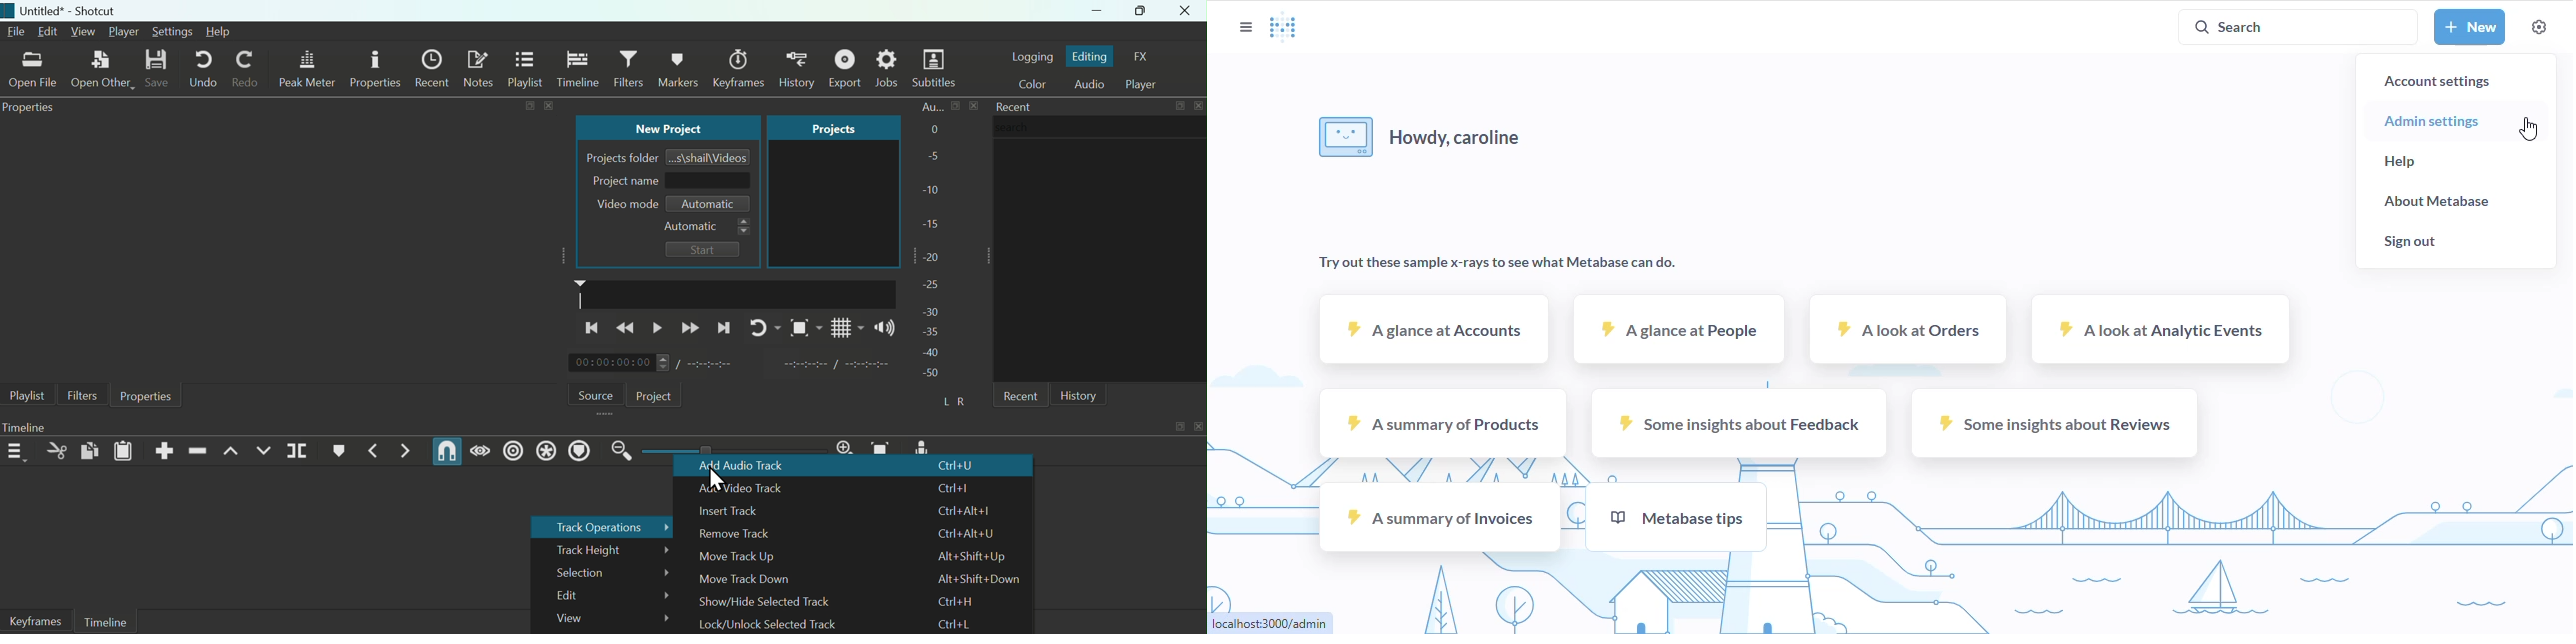 This screenshot has height=644, width=2576. Describe the element at coordinates (66, 11) in the screenshot. I see `Untitled* - Shotcut` at that location.